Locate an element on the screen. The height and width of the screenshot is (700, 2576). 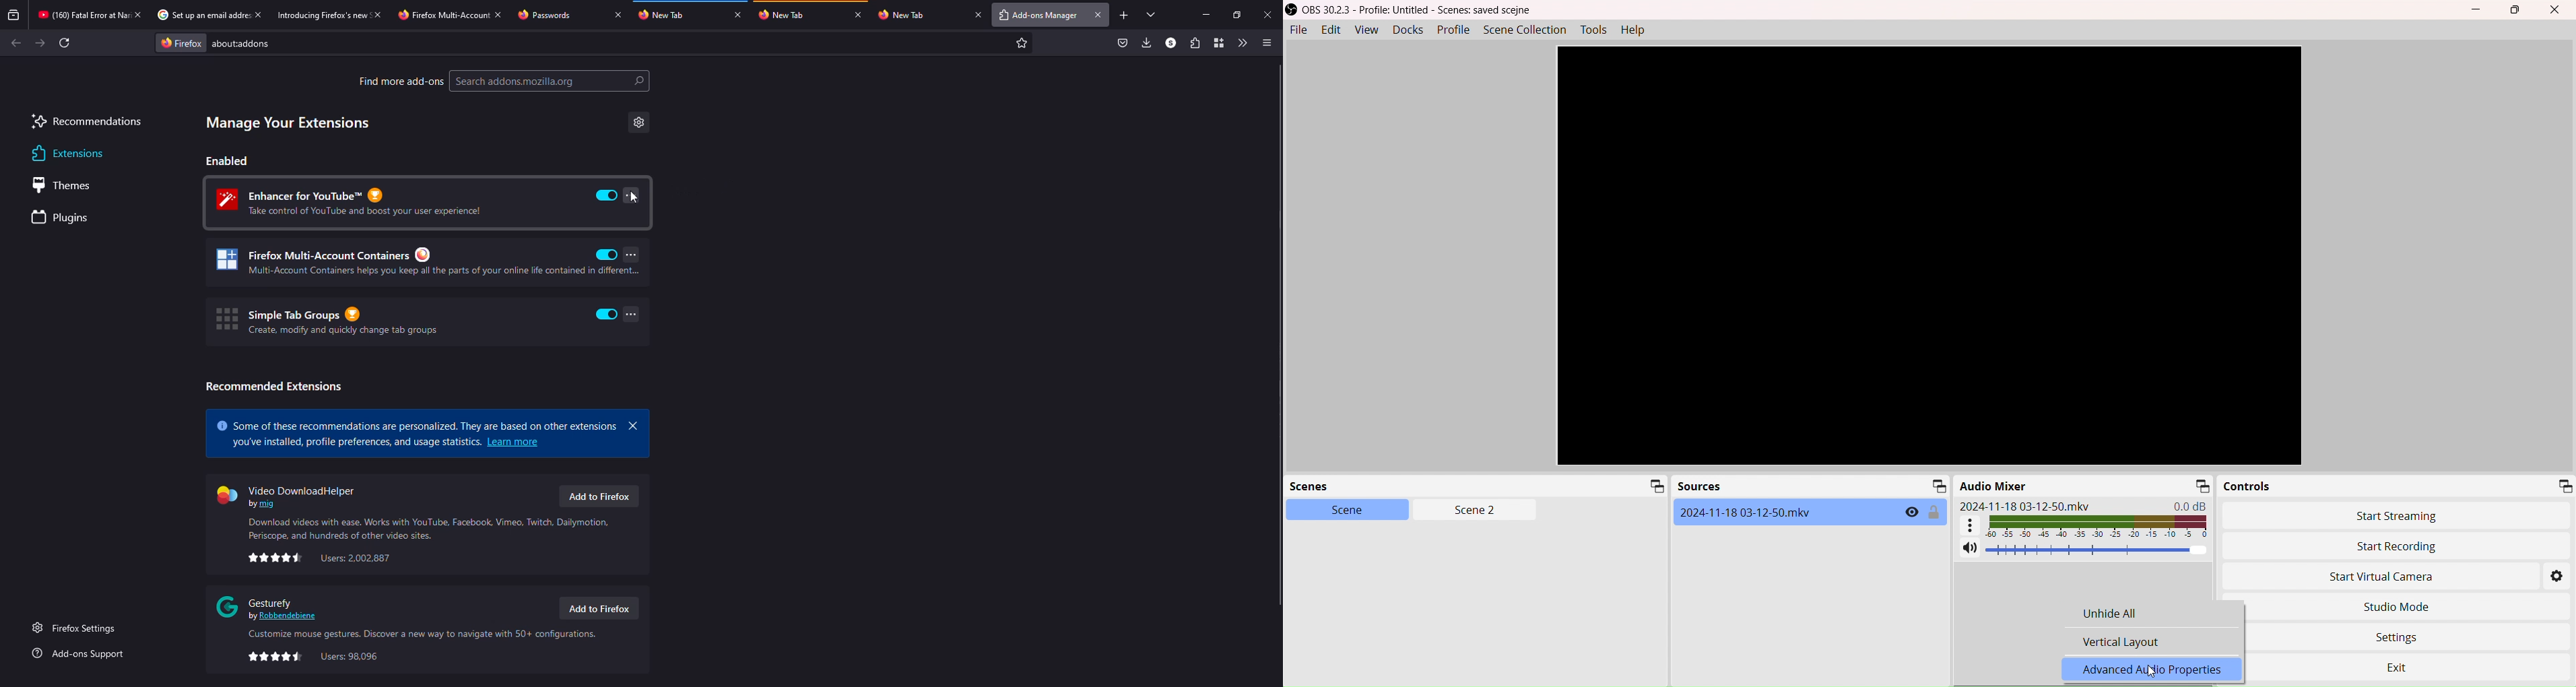
Sources is located at coordinates (1699, 488).